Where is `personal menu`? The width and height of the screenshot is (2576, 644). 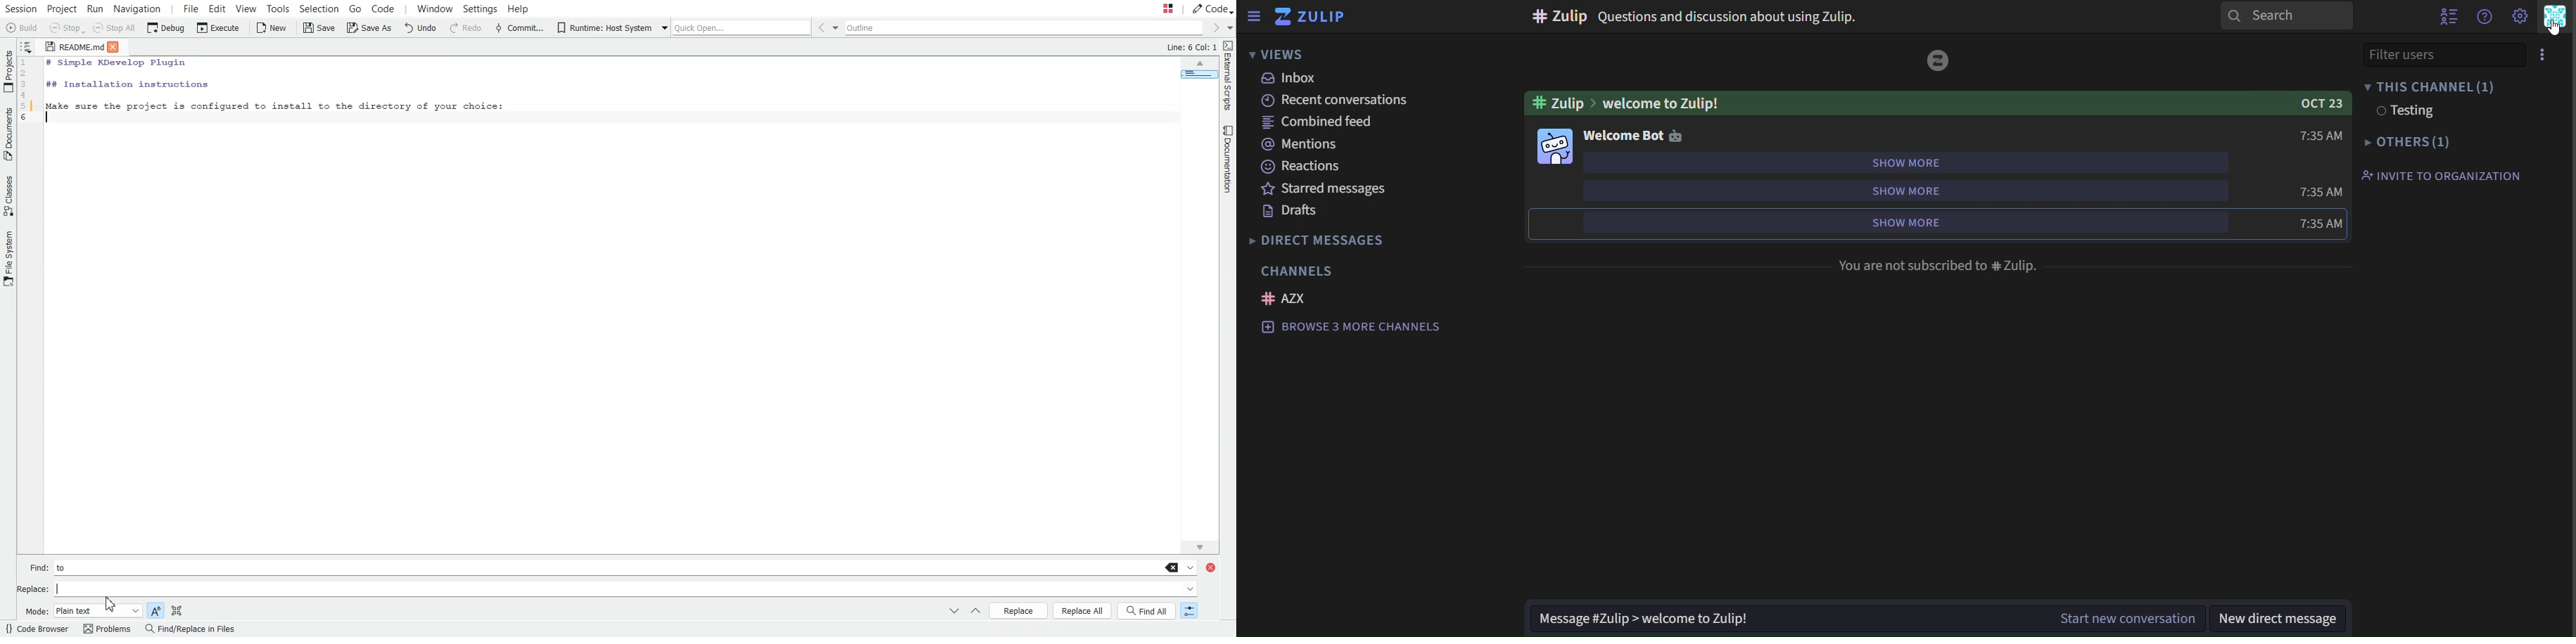
personal menu is located at coordinates (2917, 18).